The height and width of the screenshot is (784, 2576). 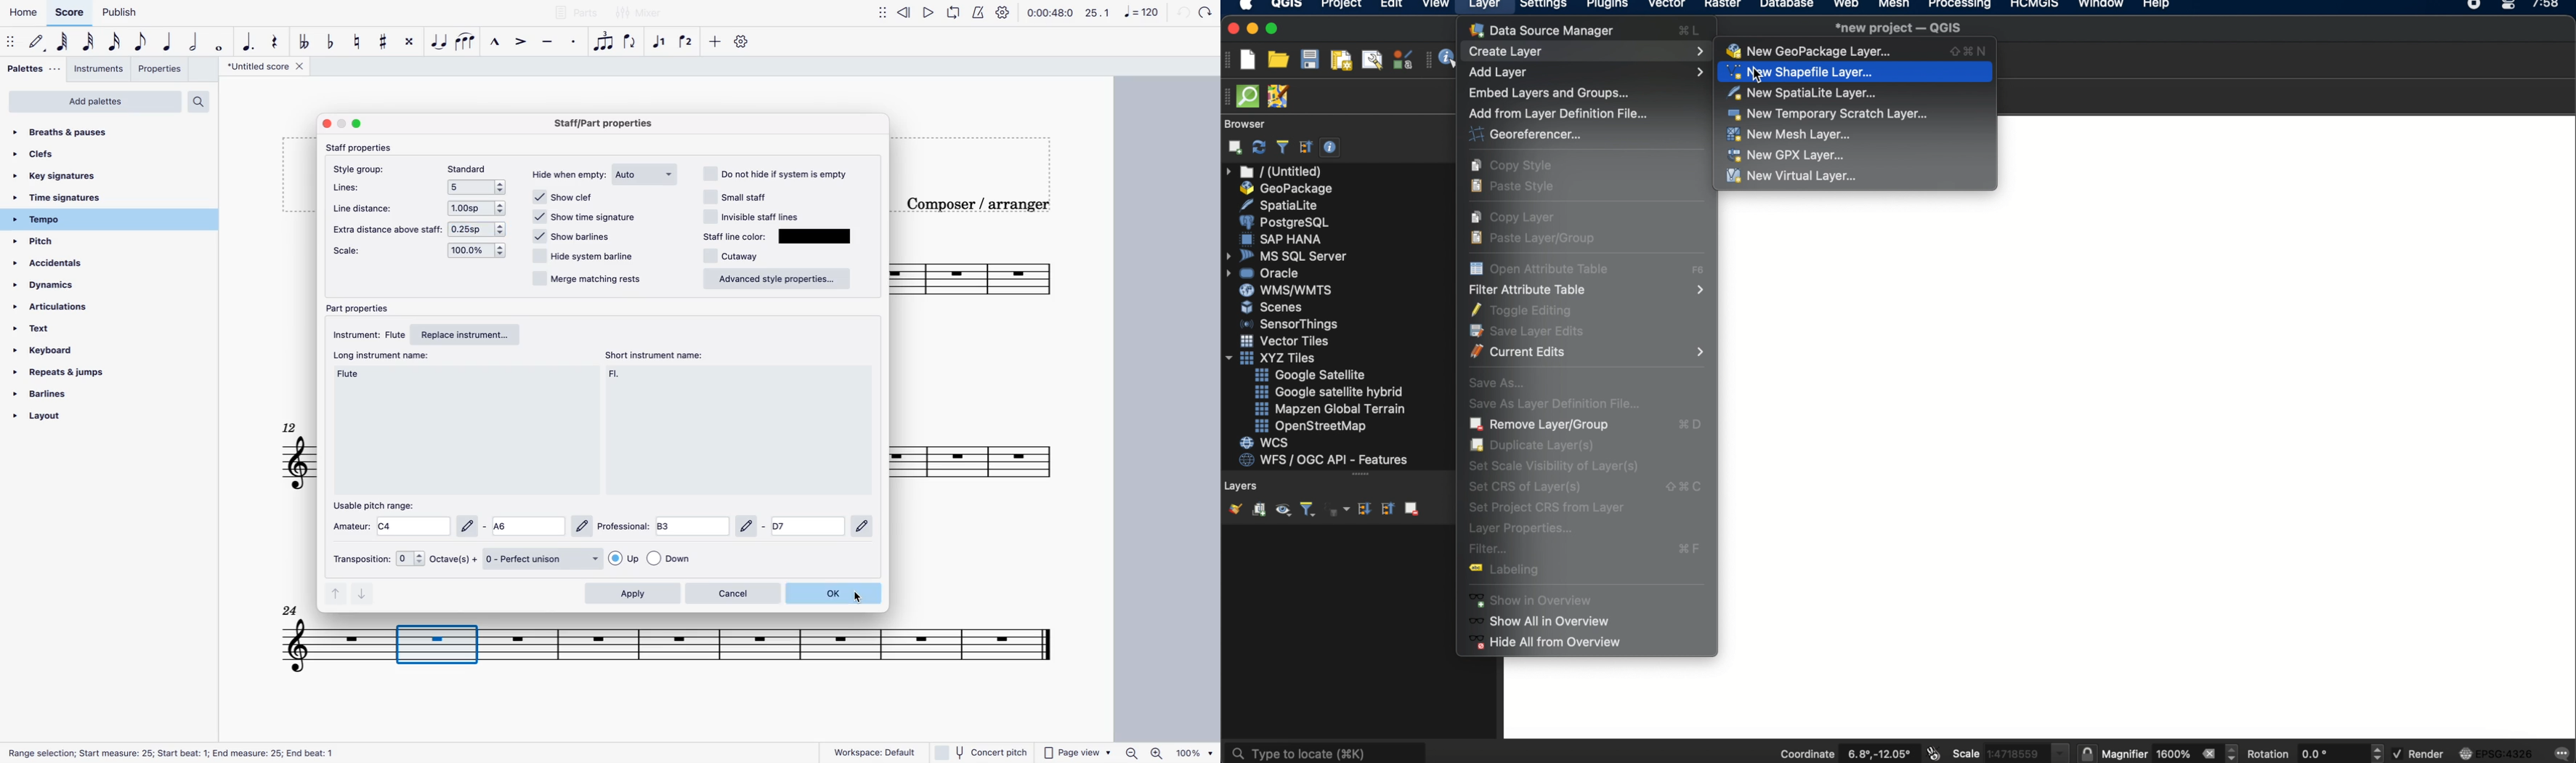 What do you see at coordinates (2548, 8) in the screenshot?
I see `7:58` at bounding box center [2548, 8].